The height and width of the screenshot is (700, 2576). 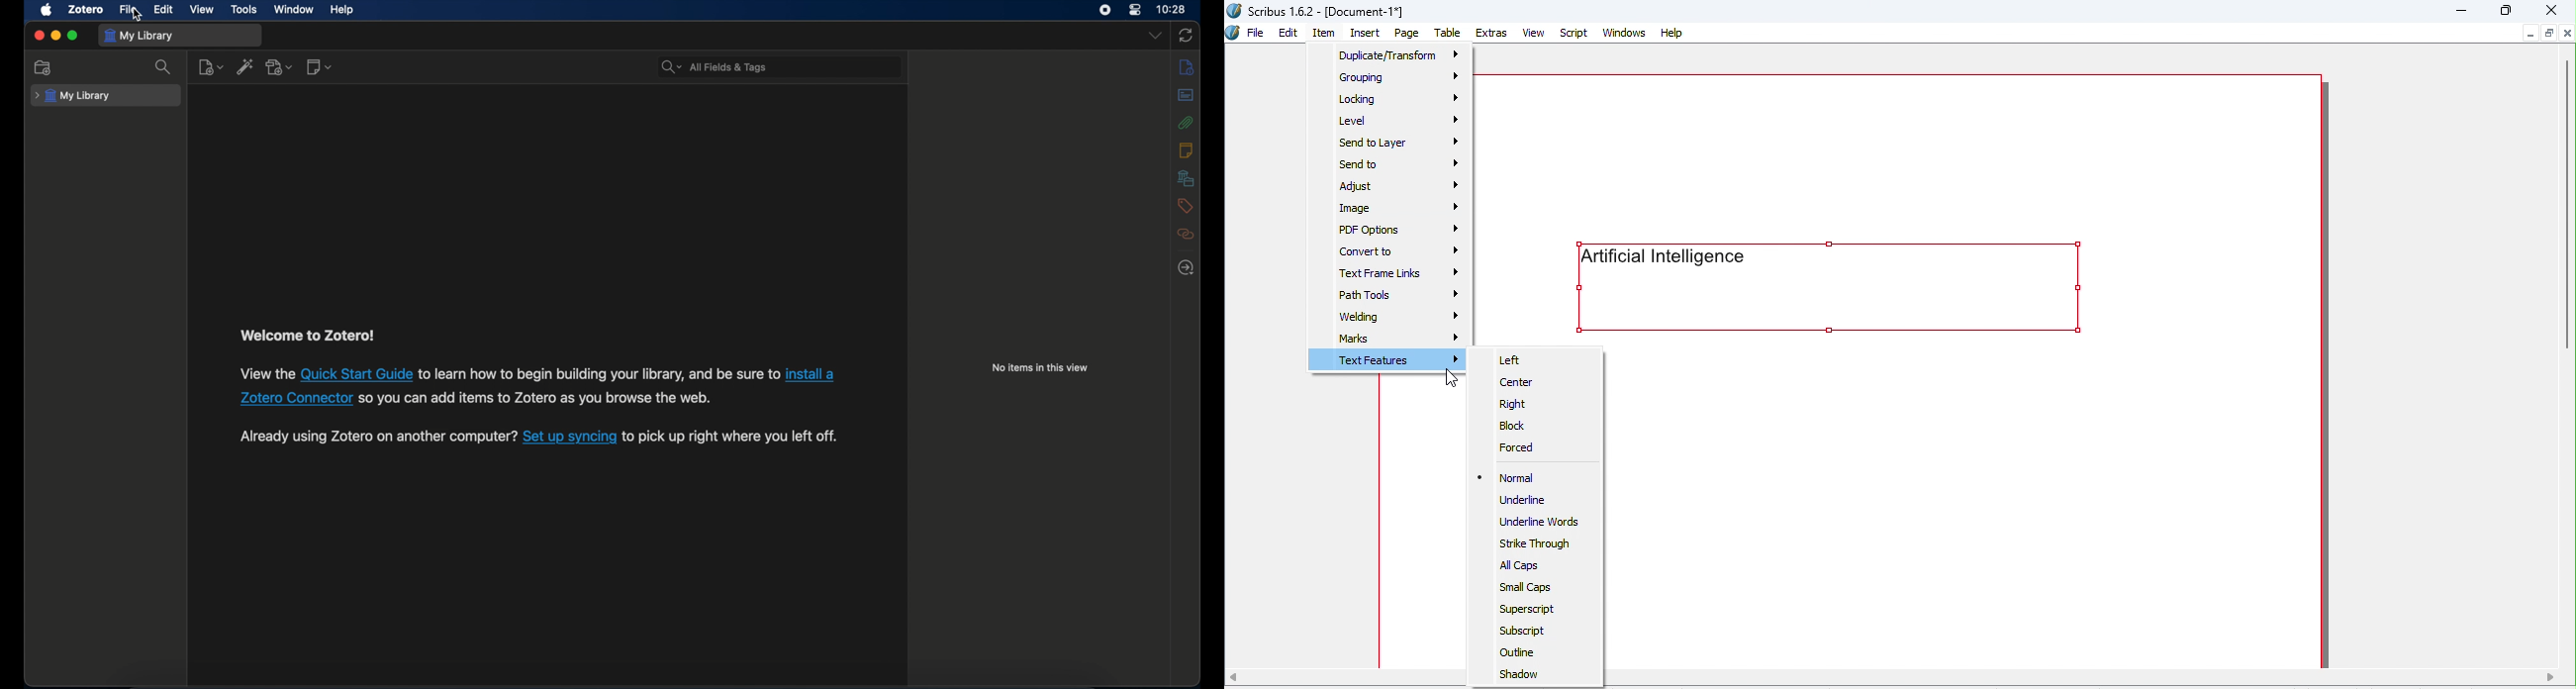 I want to click on maximize, so click(x=73, y=36).